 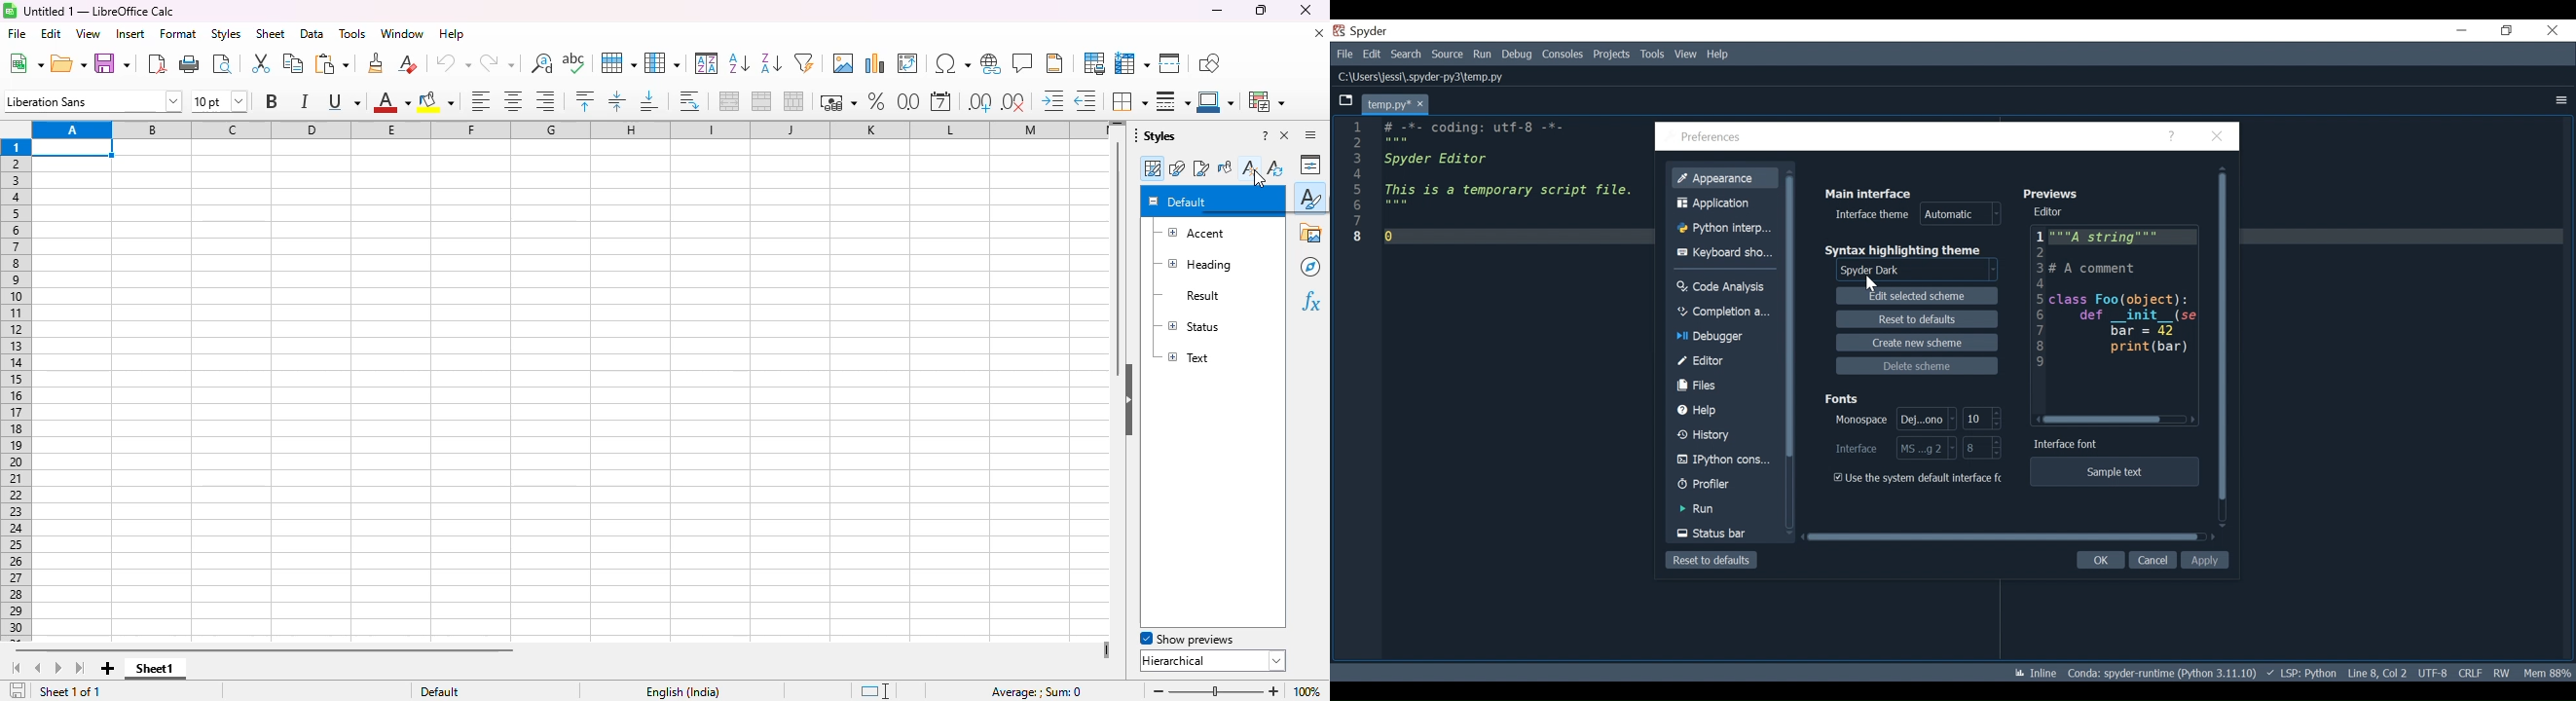 What do you see at coordinates (2052, 212) in the screenshot?
I see `Editor` at bounding box center [2052, 212].